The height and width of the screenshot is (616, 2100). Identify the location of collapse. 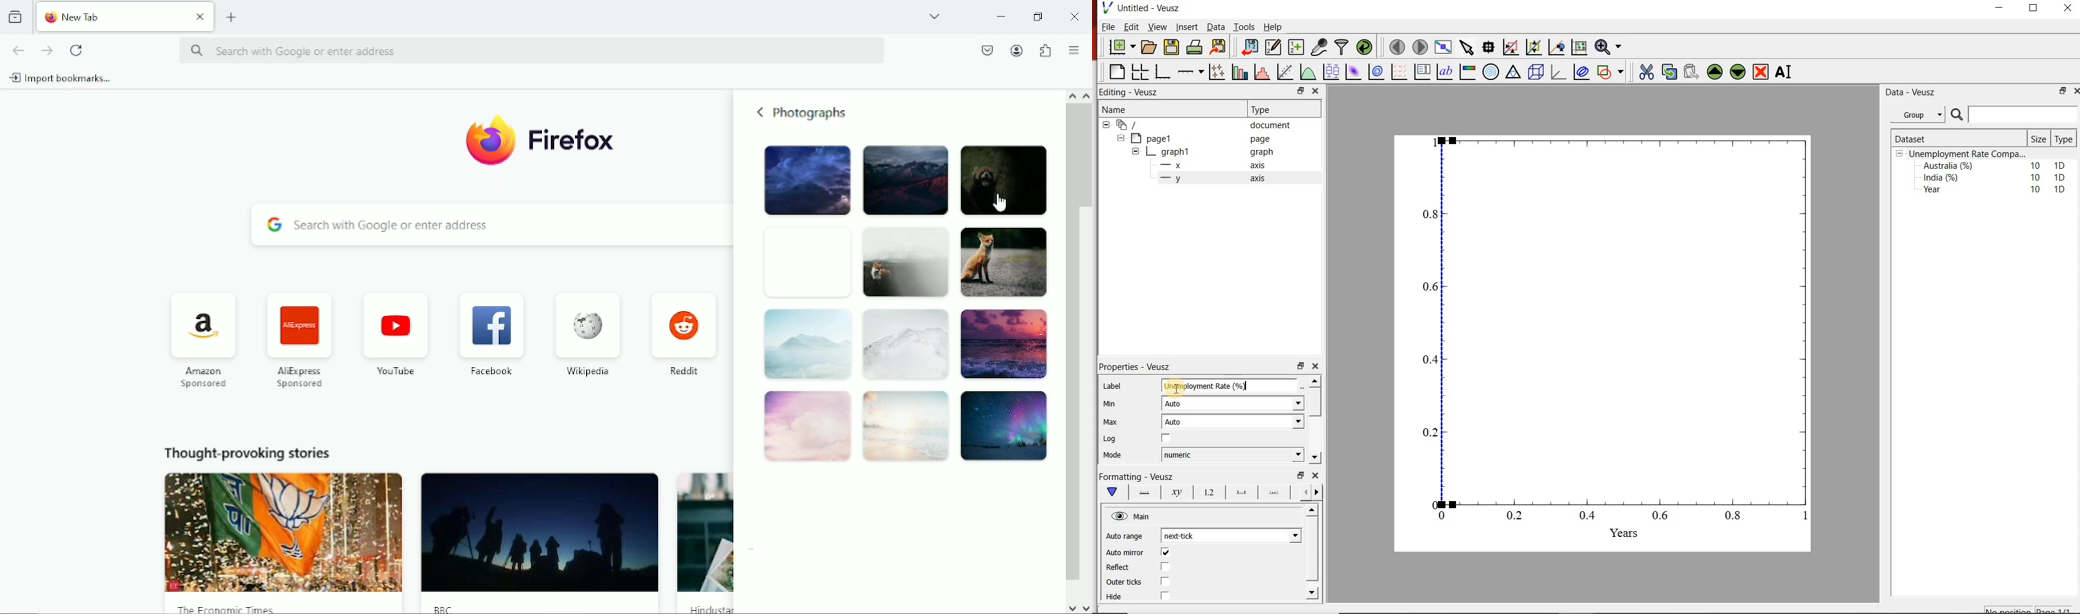
(1106, 125).